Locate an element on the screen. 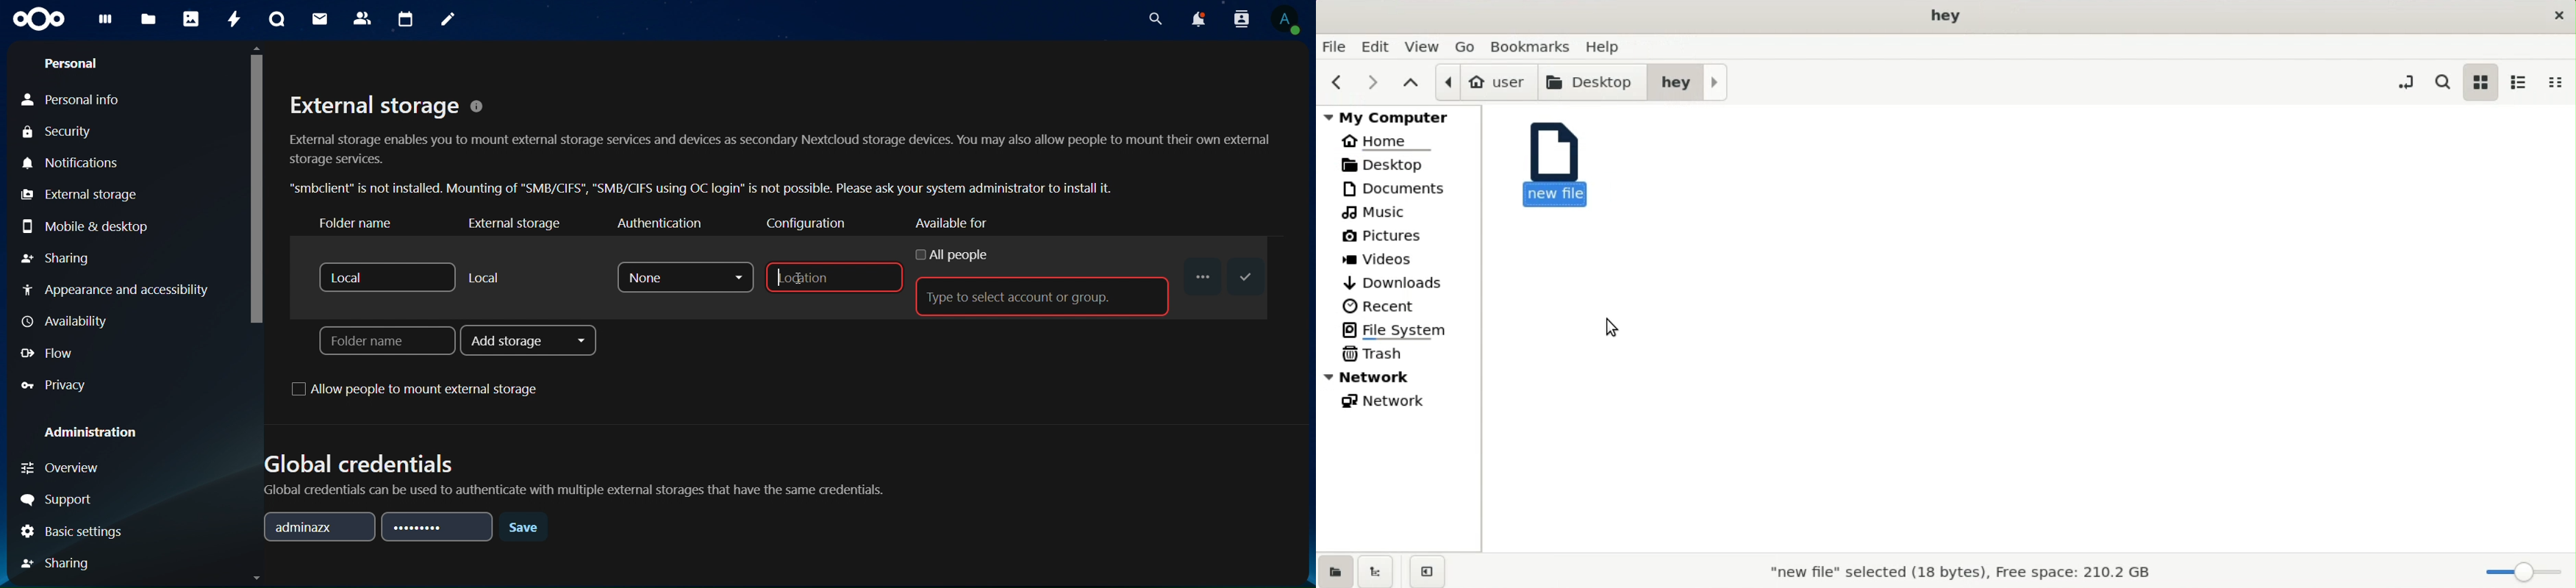  document is located at coordinates (1404, 188).